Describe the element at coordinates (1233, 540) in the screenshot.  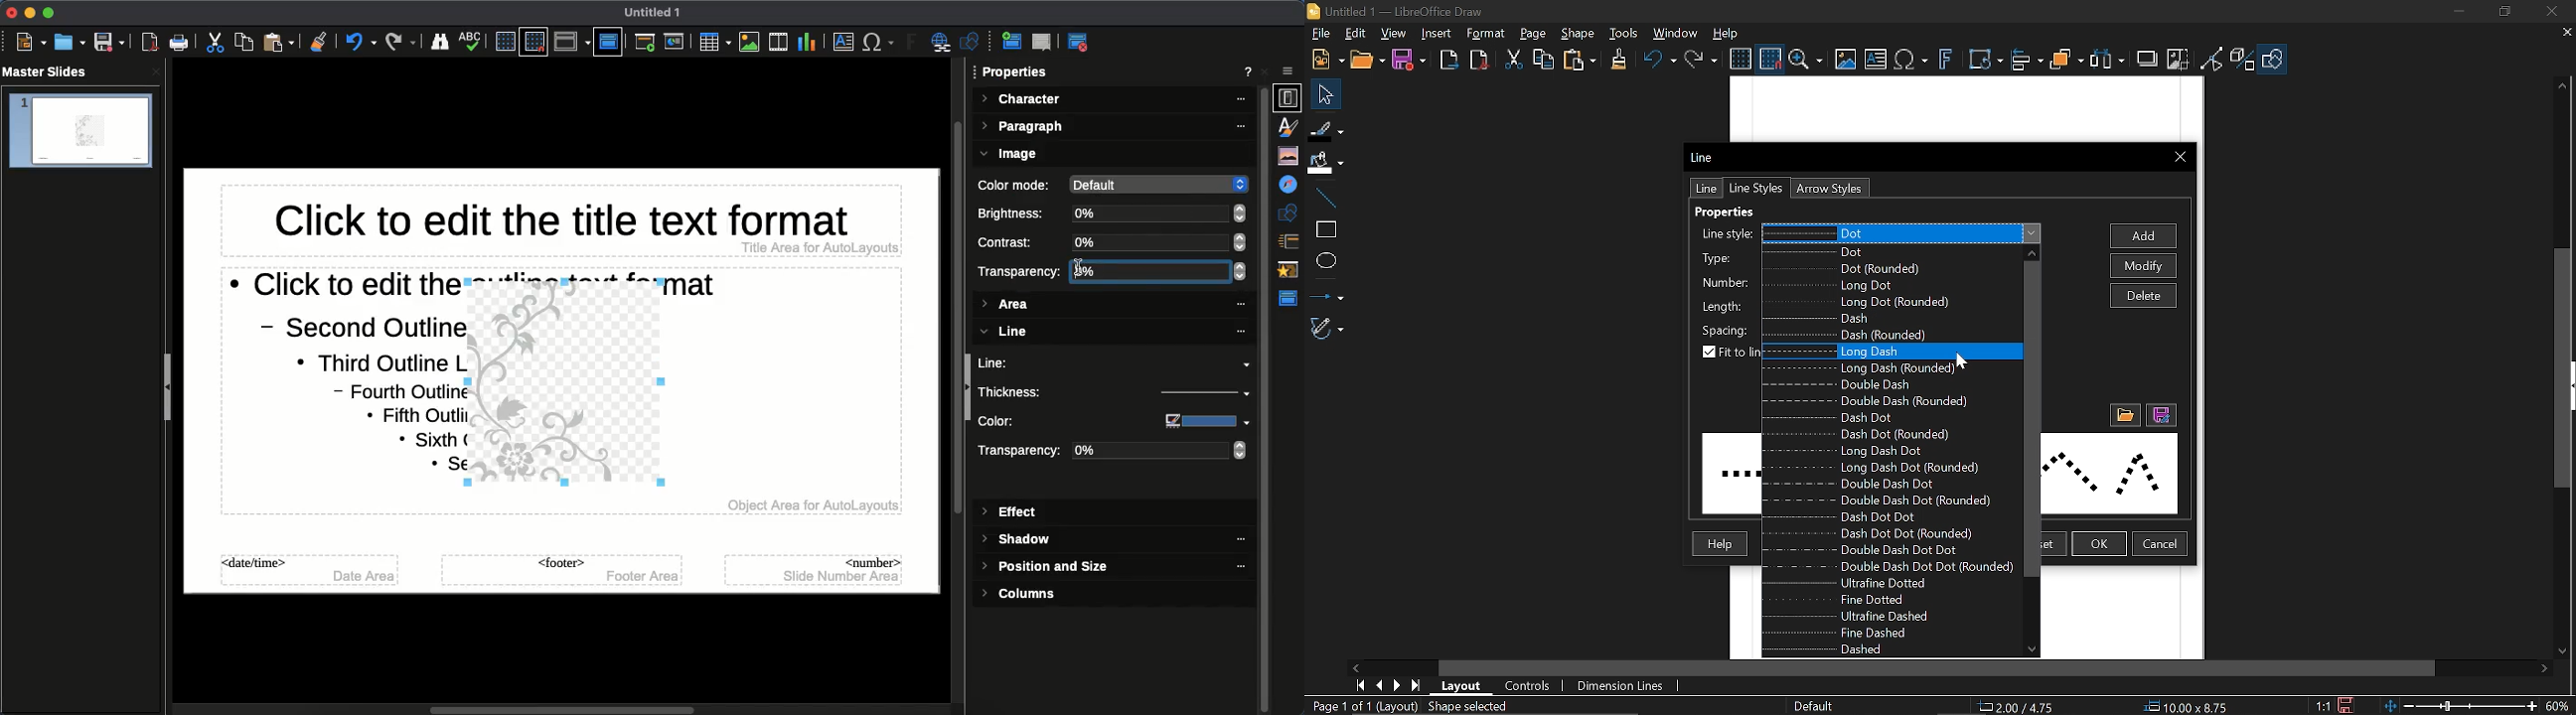
I see `""` at that location.